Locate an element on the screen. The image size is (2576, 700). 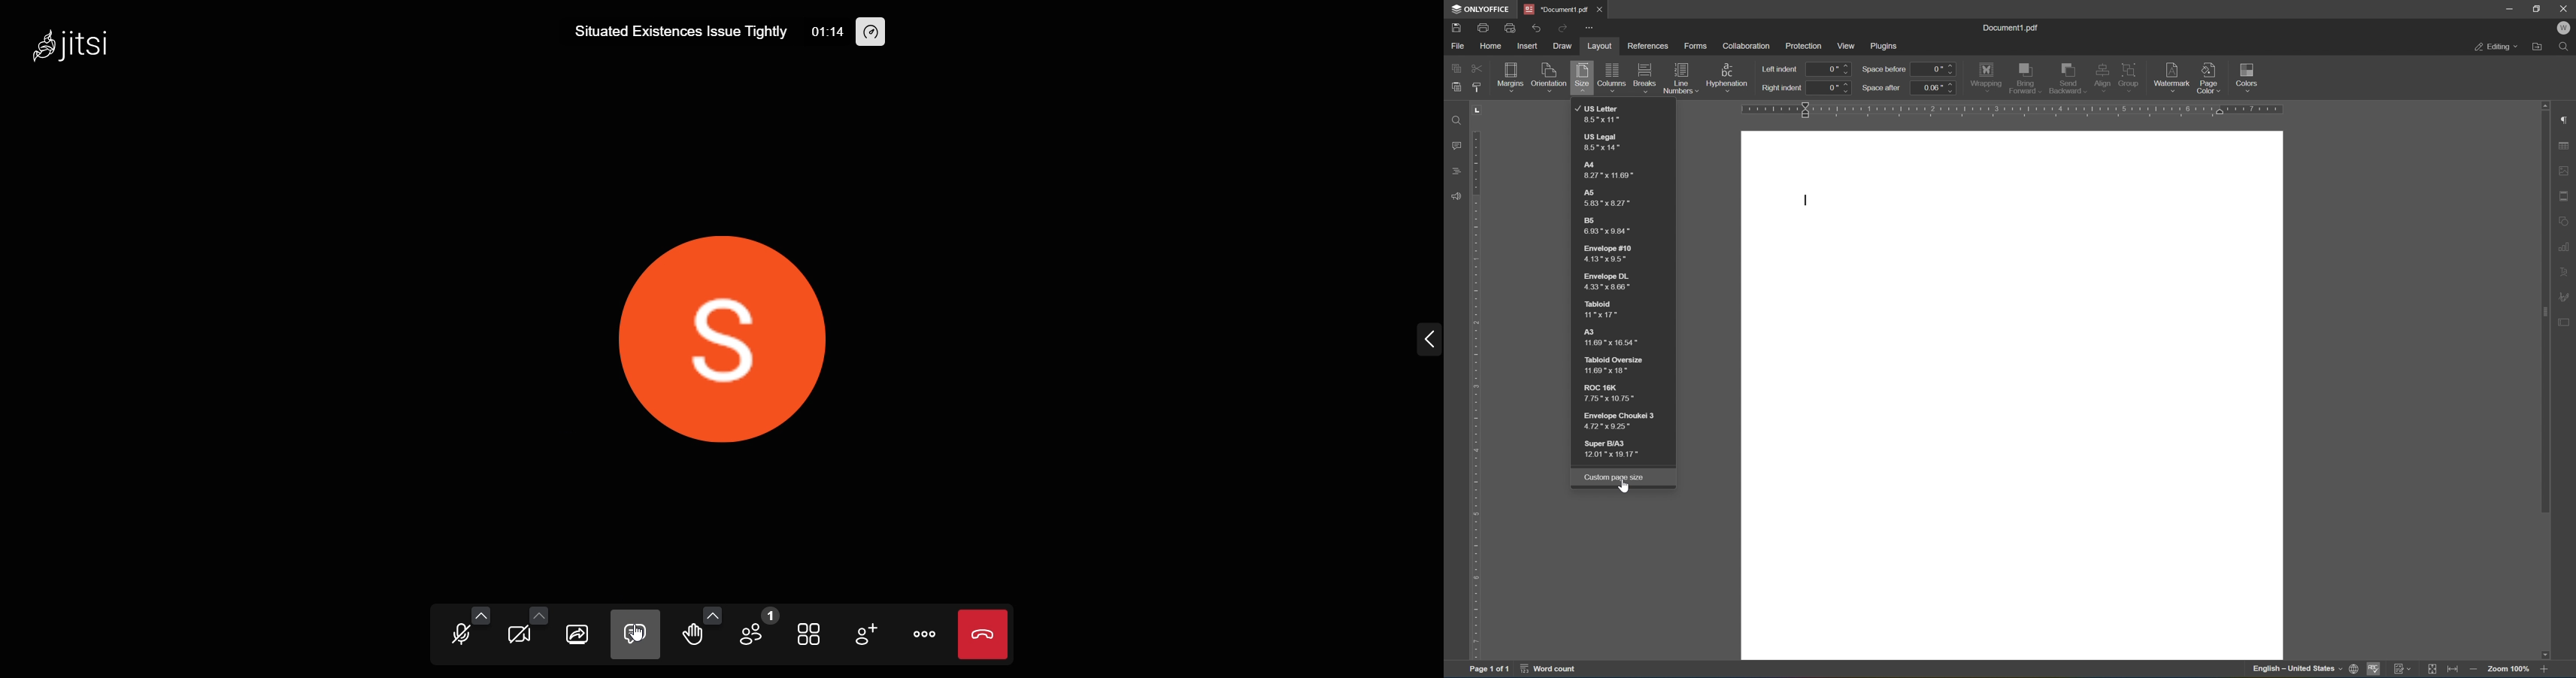
left indent is located at coordinates (1781, 68).